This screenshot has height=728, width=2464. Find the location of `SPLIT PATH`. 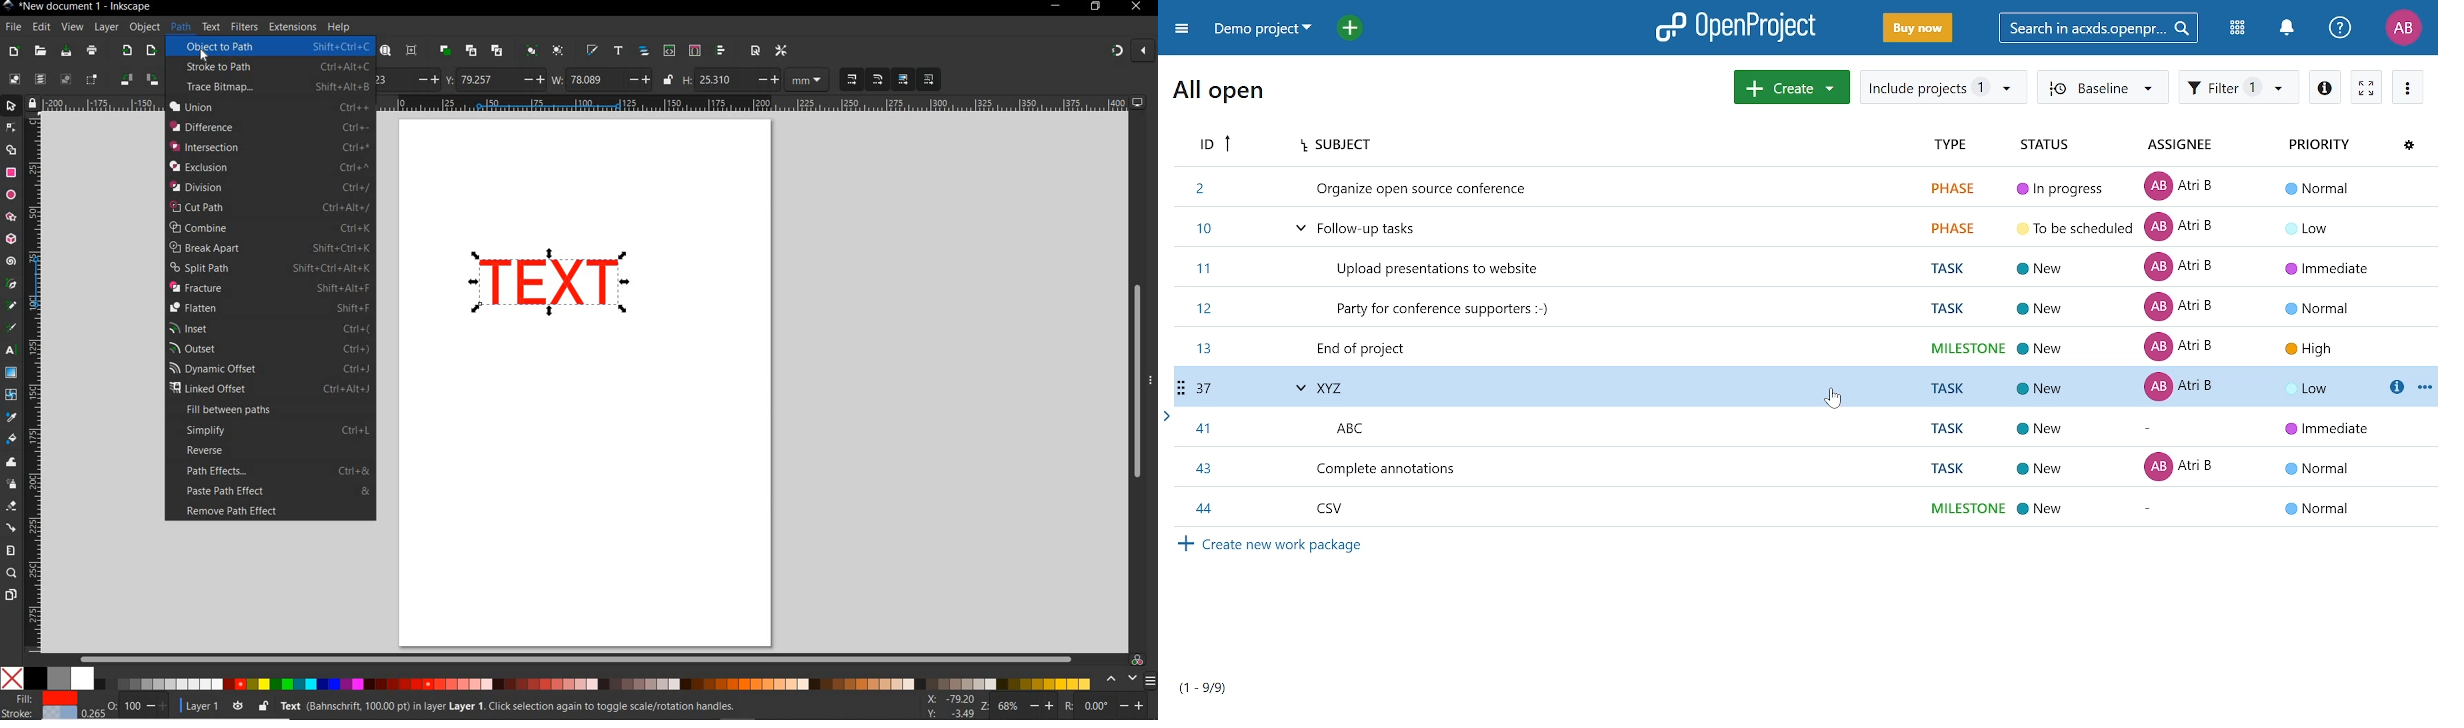

SPLIT PATH is located at coordinates (270, 268).